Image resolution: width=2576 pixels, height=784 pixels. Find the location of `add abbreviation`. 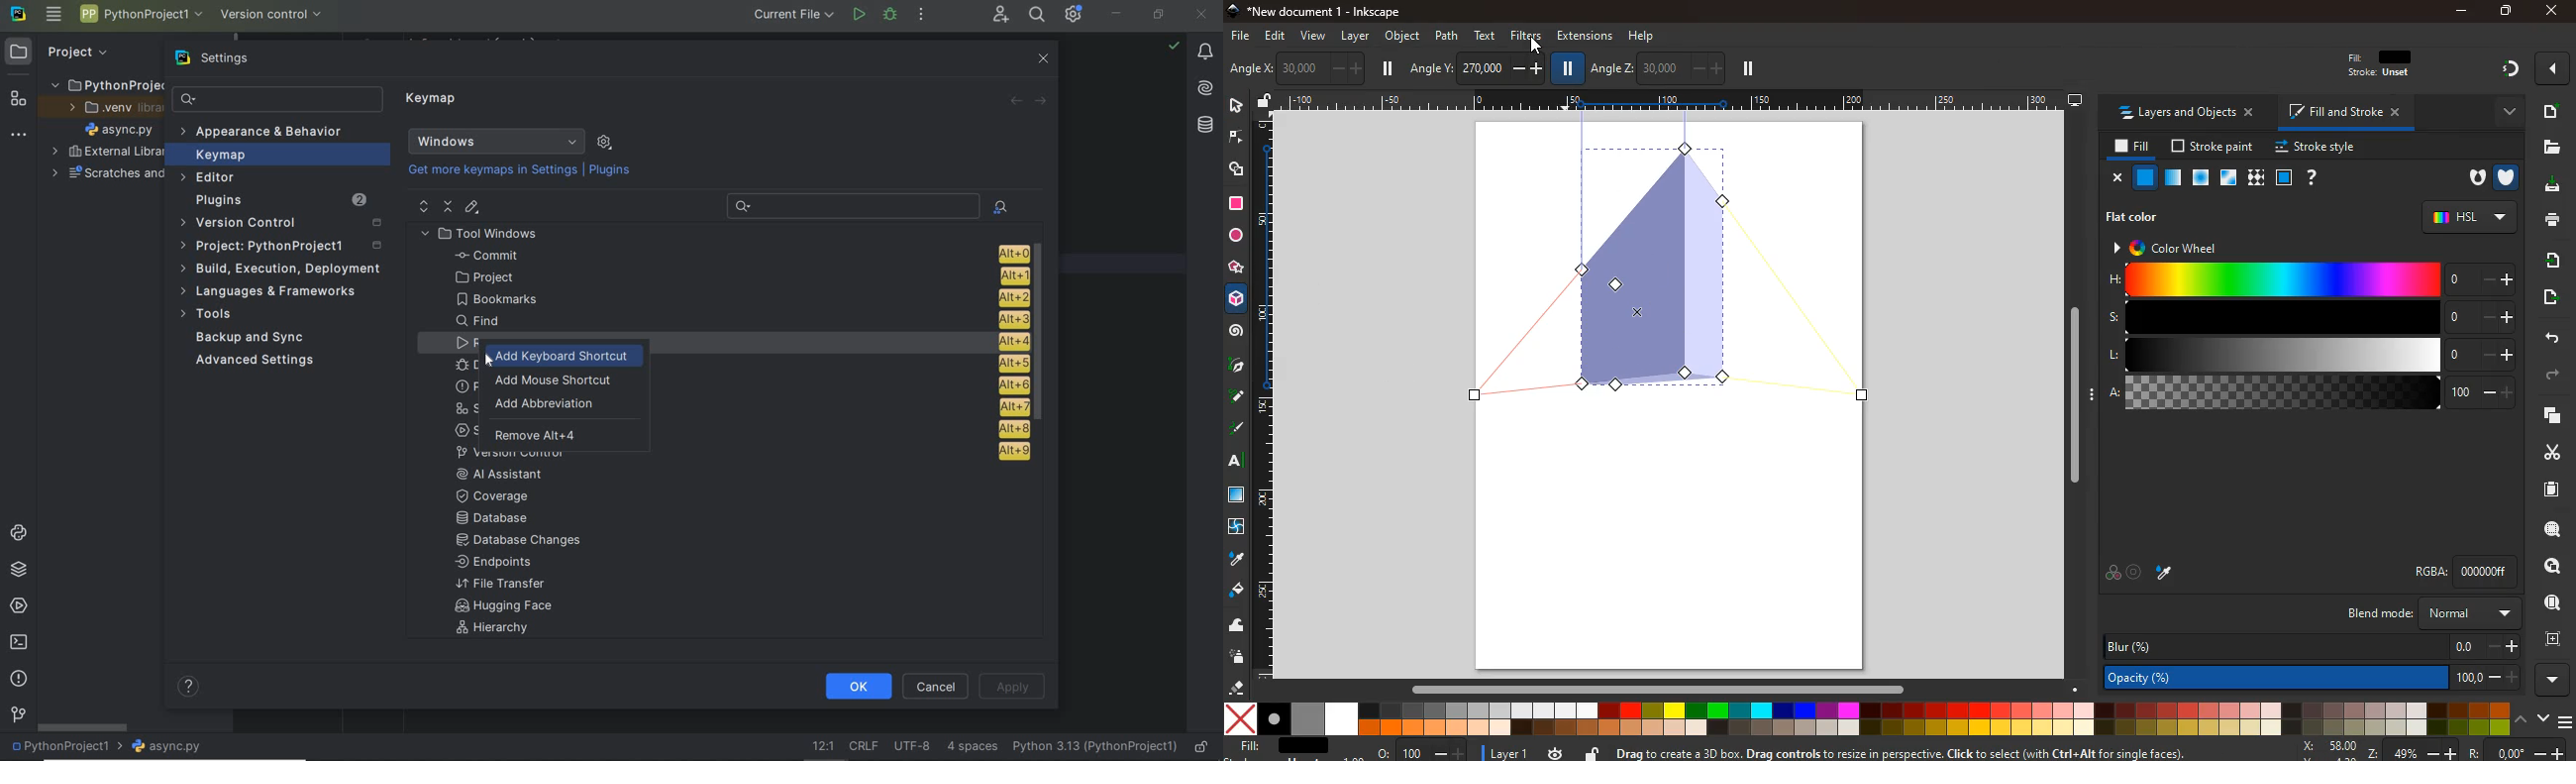

add abbreviation is located at coordinates (548, 405).